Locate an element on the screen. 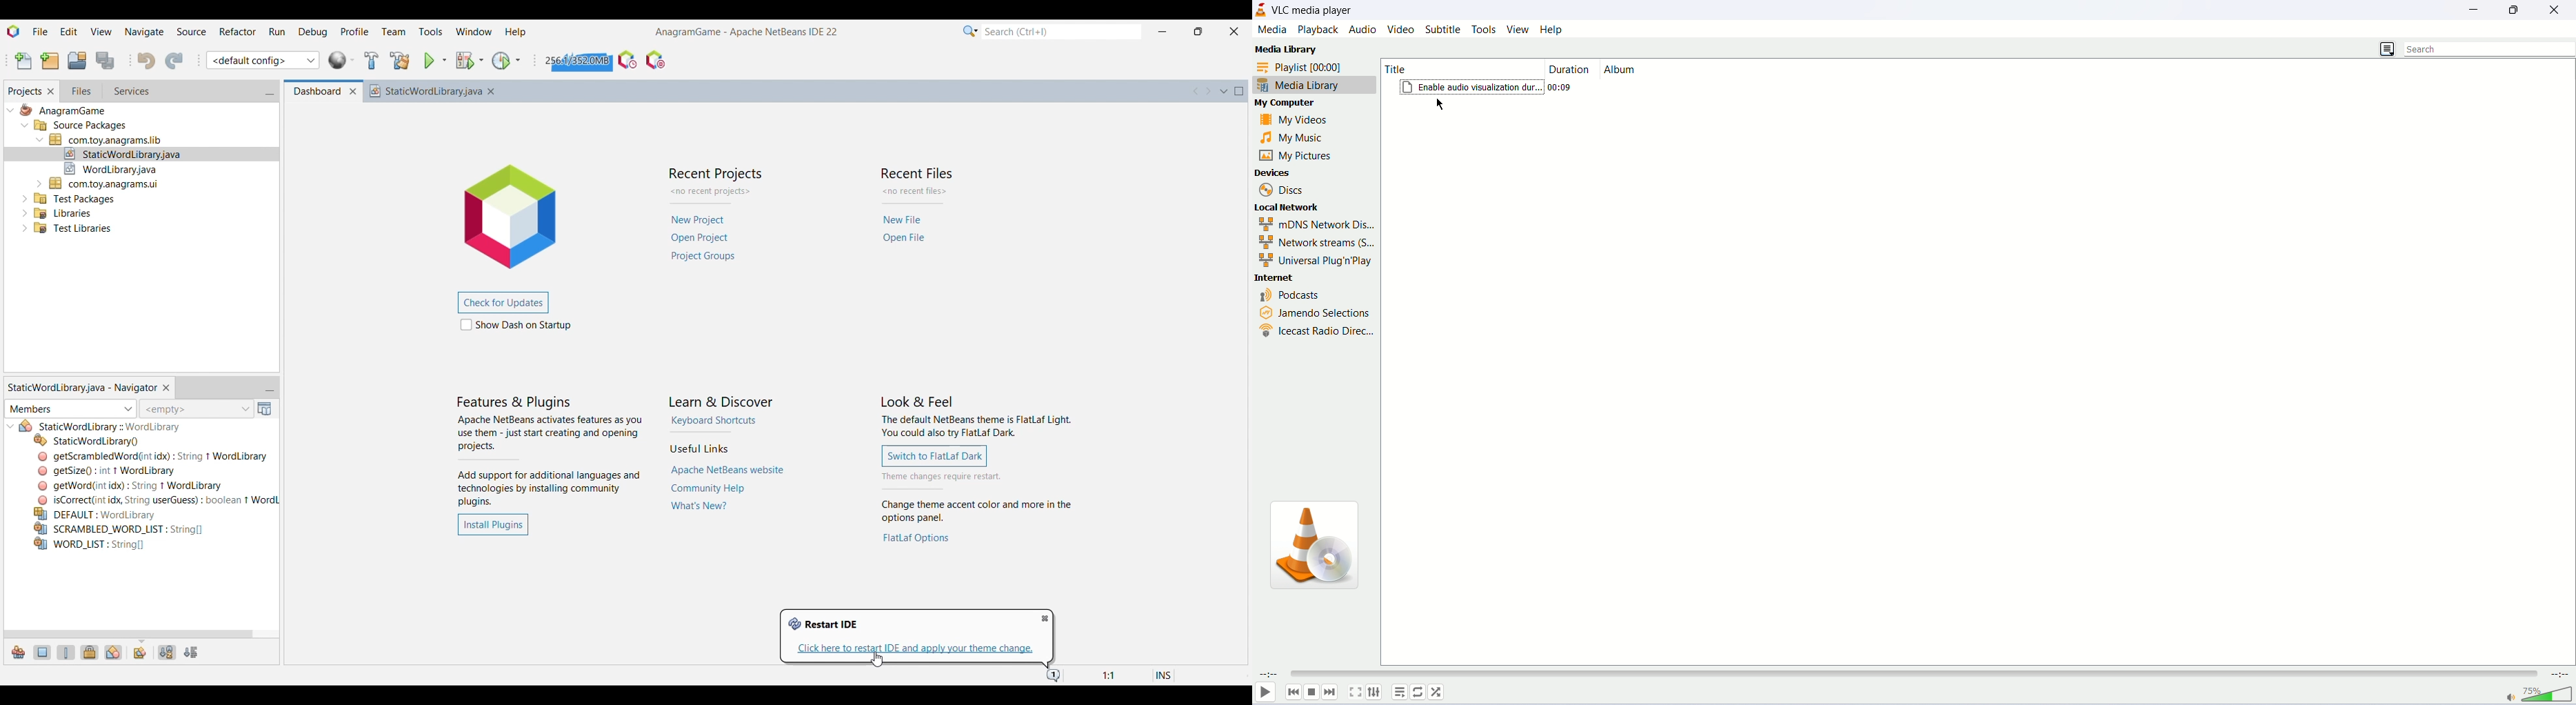  cursor is located at coordinates (1446, 109).